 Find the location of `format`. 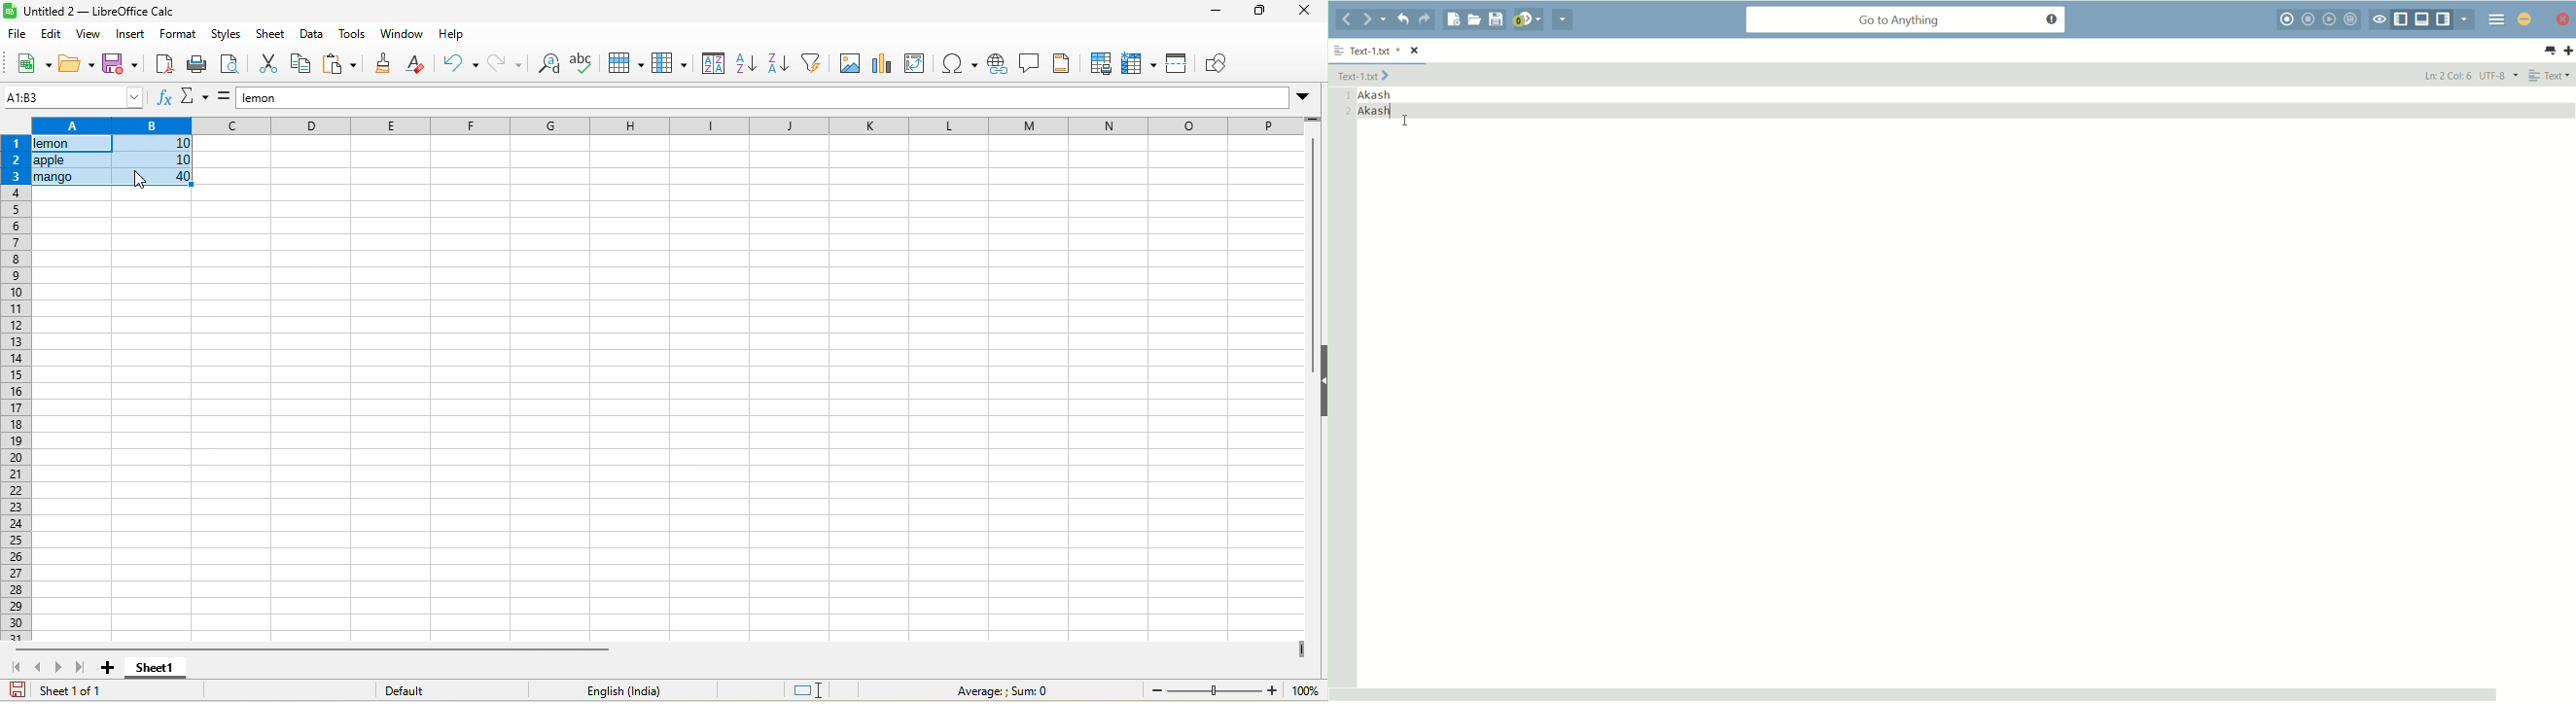

format is located at coordinates (182, 36).